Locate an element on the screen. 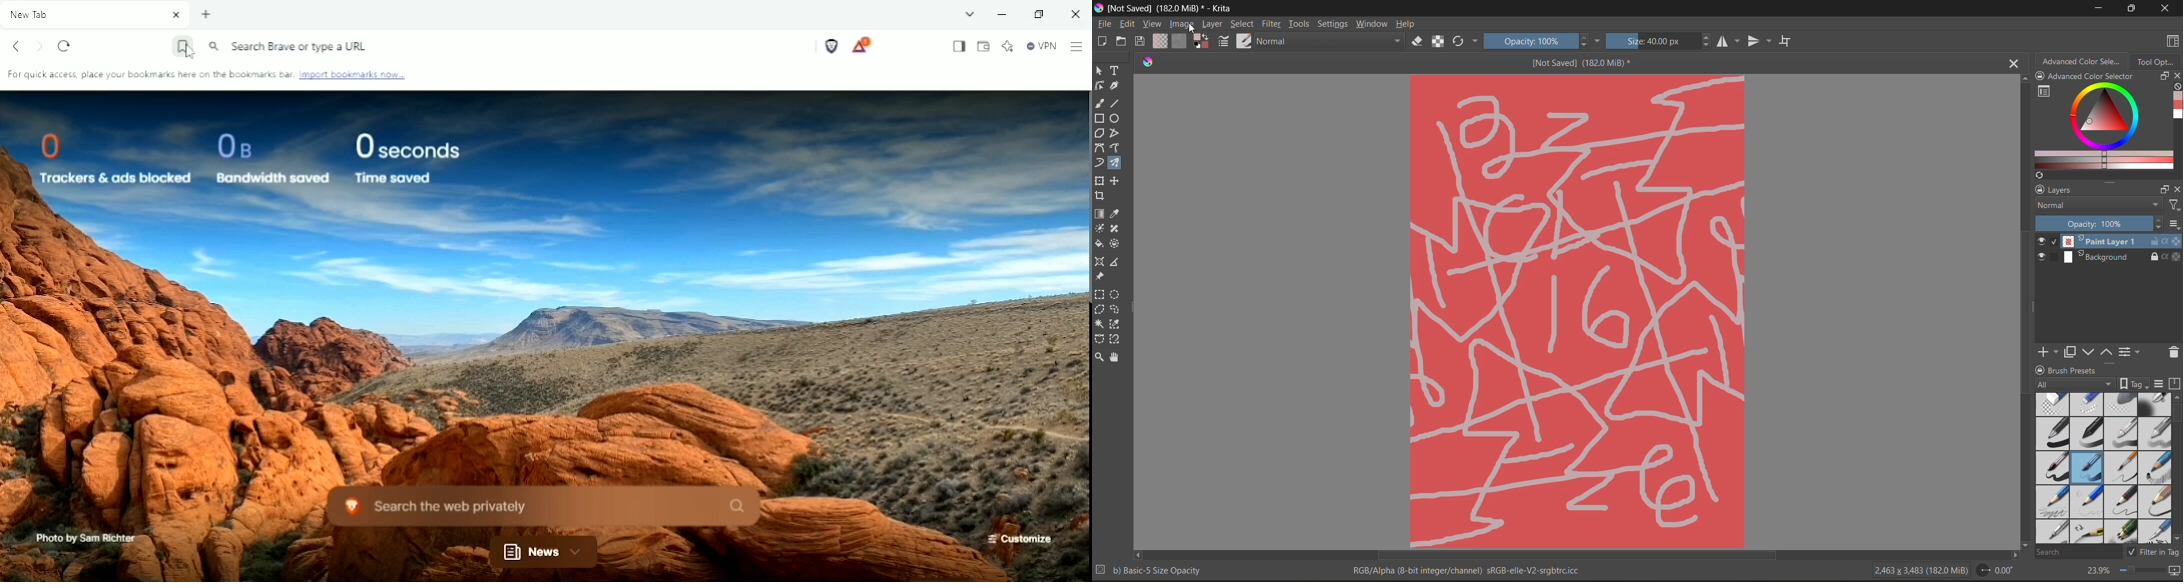 Image resolution: width=2184 pixels, height=588 pixels. tag is located at coordinates (2073, 385).